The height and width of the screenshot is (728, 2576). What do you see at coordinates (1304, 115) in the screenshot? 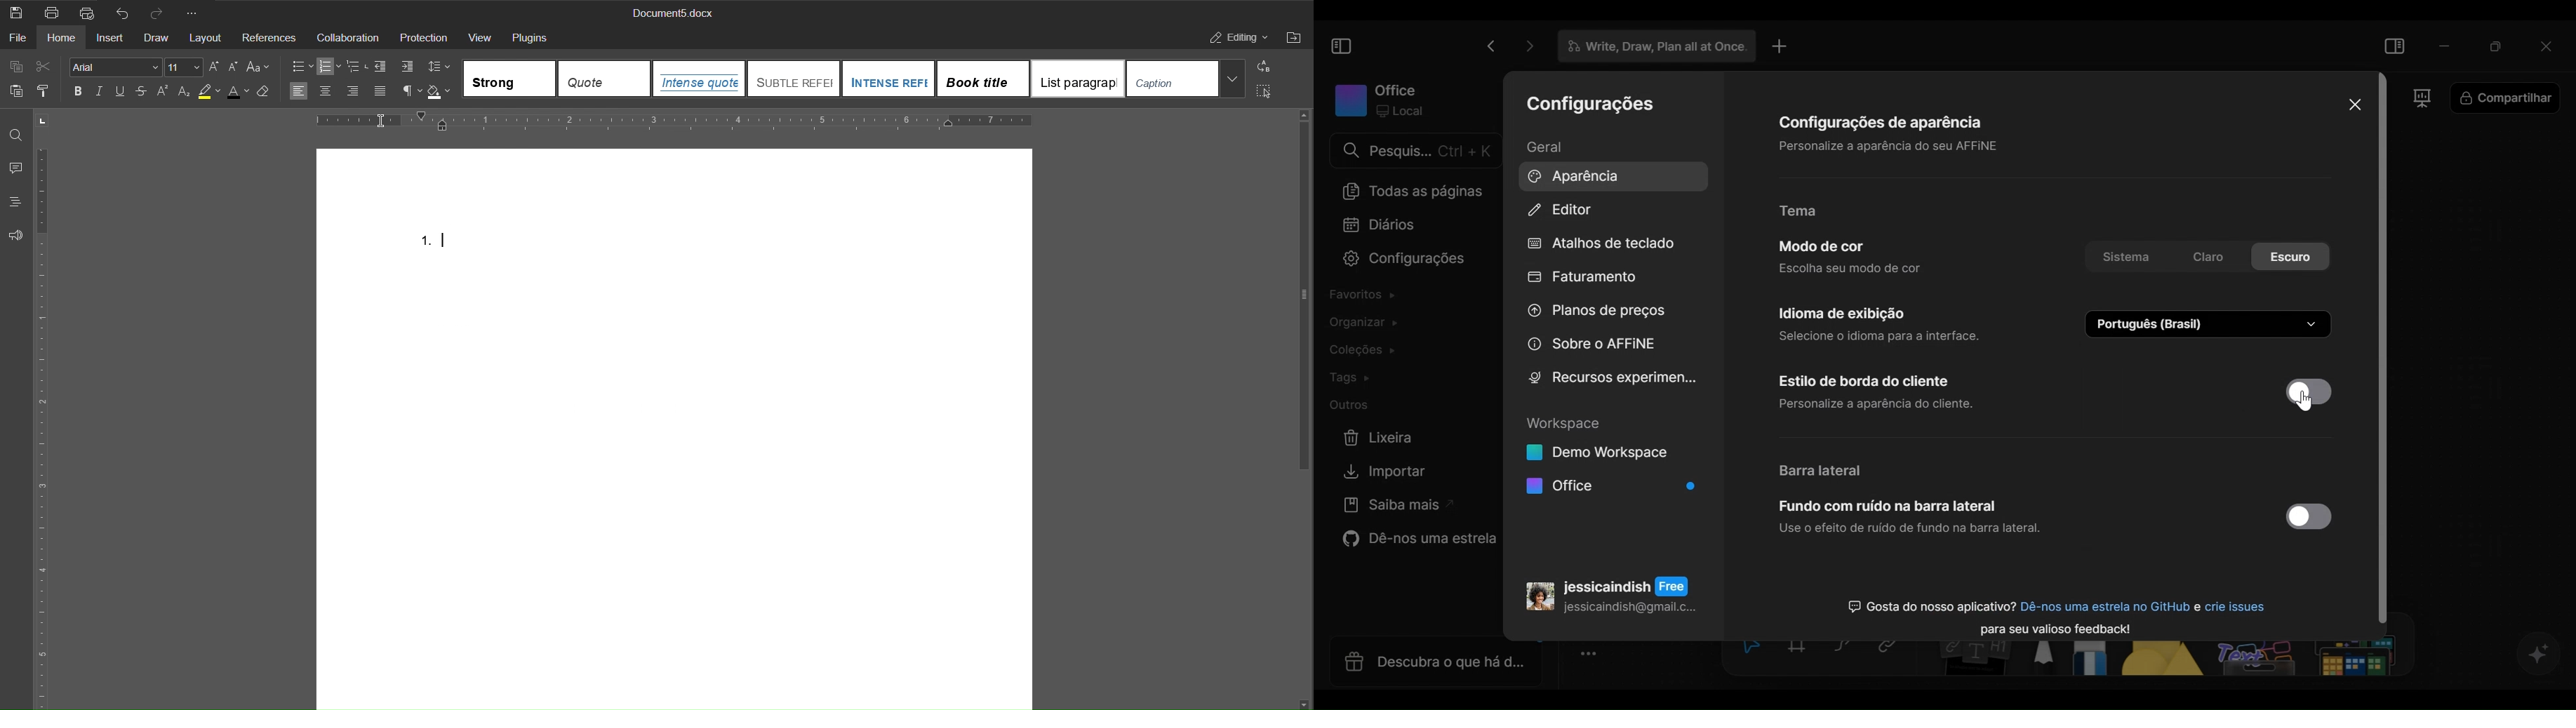
I see `scroll up` at bounding box center [1304, 115].